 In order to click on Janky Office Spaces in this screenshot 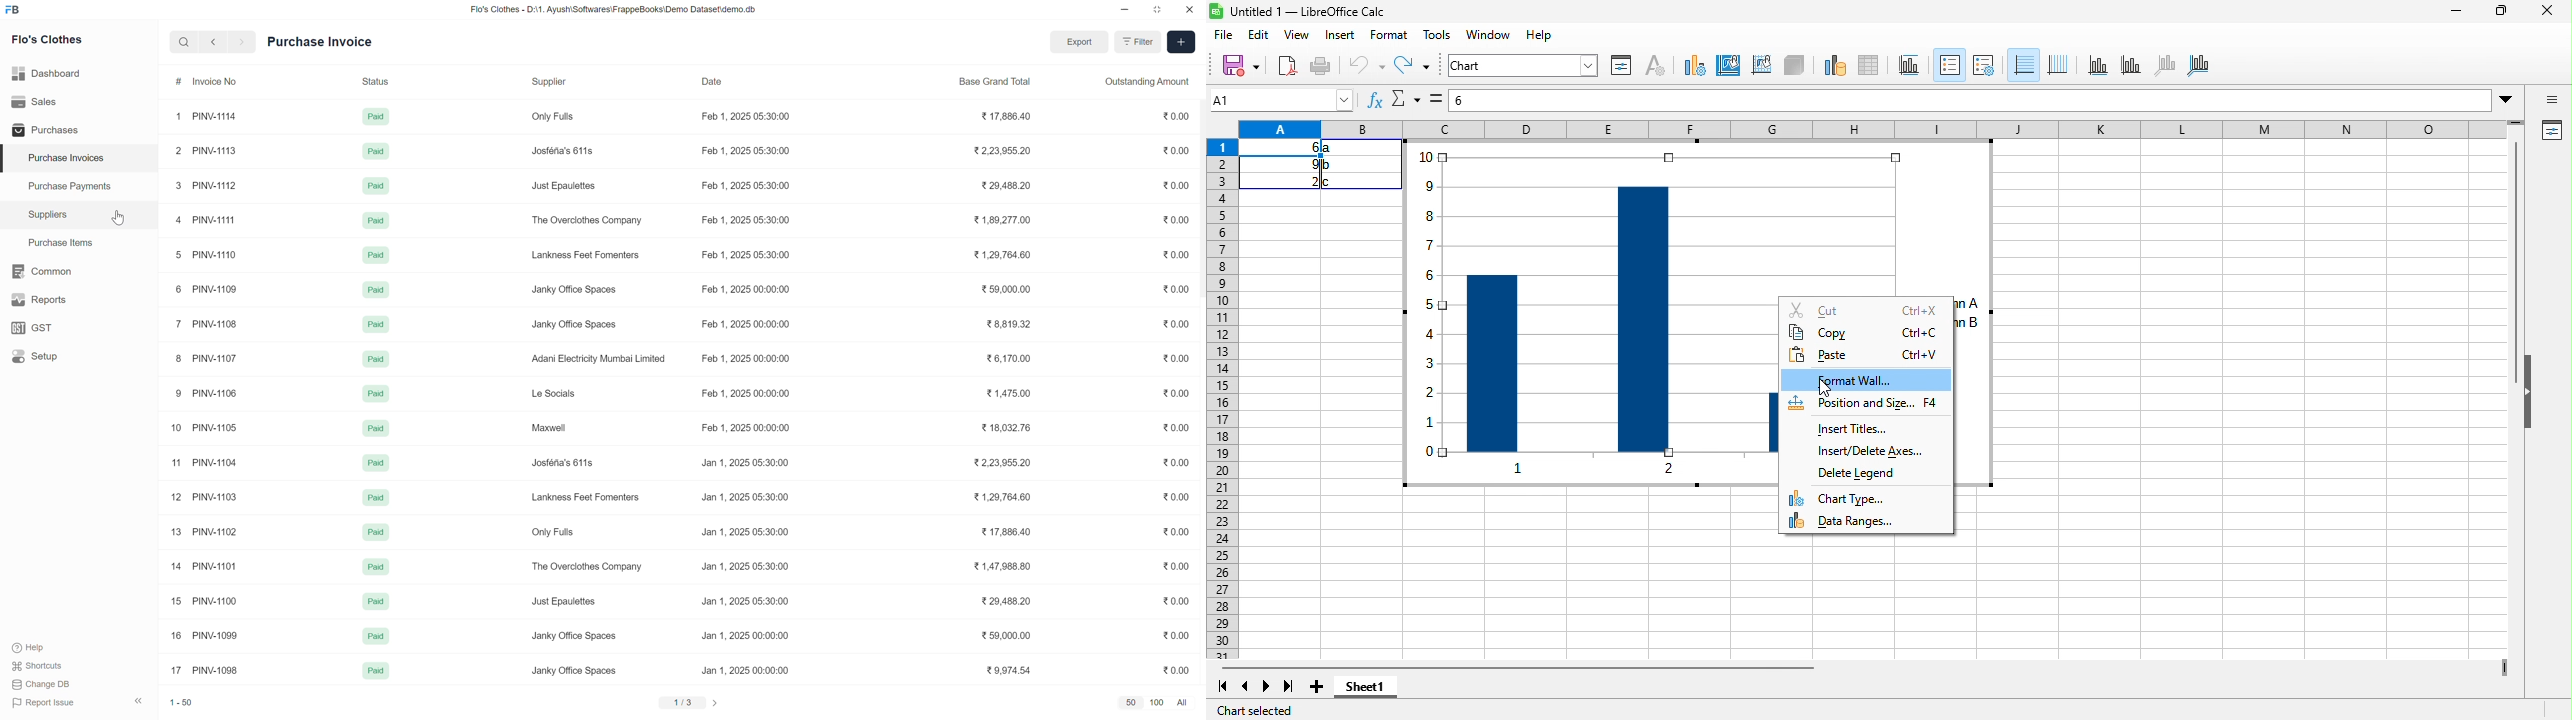, I will do `click(570, 636)`.